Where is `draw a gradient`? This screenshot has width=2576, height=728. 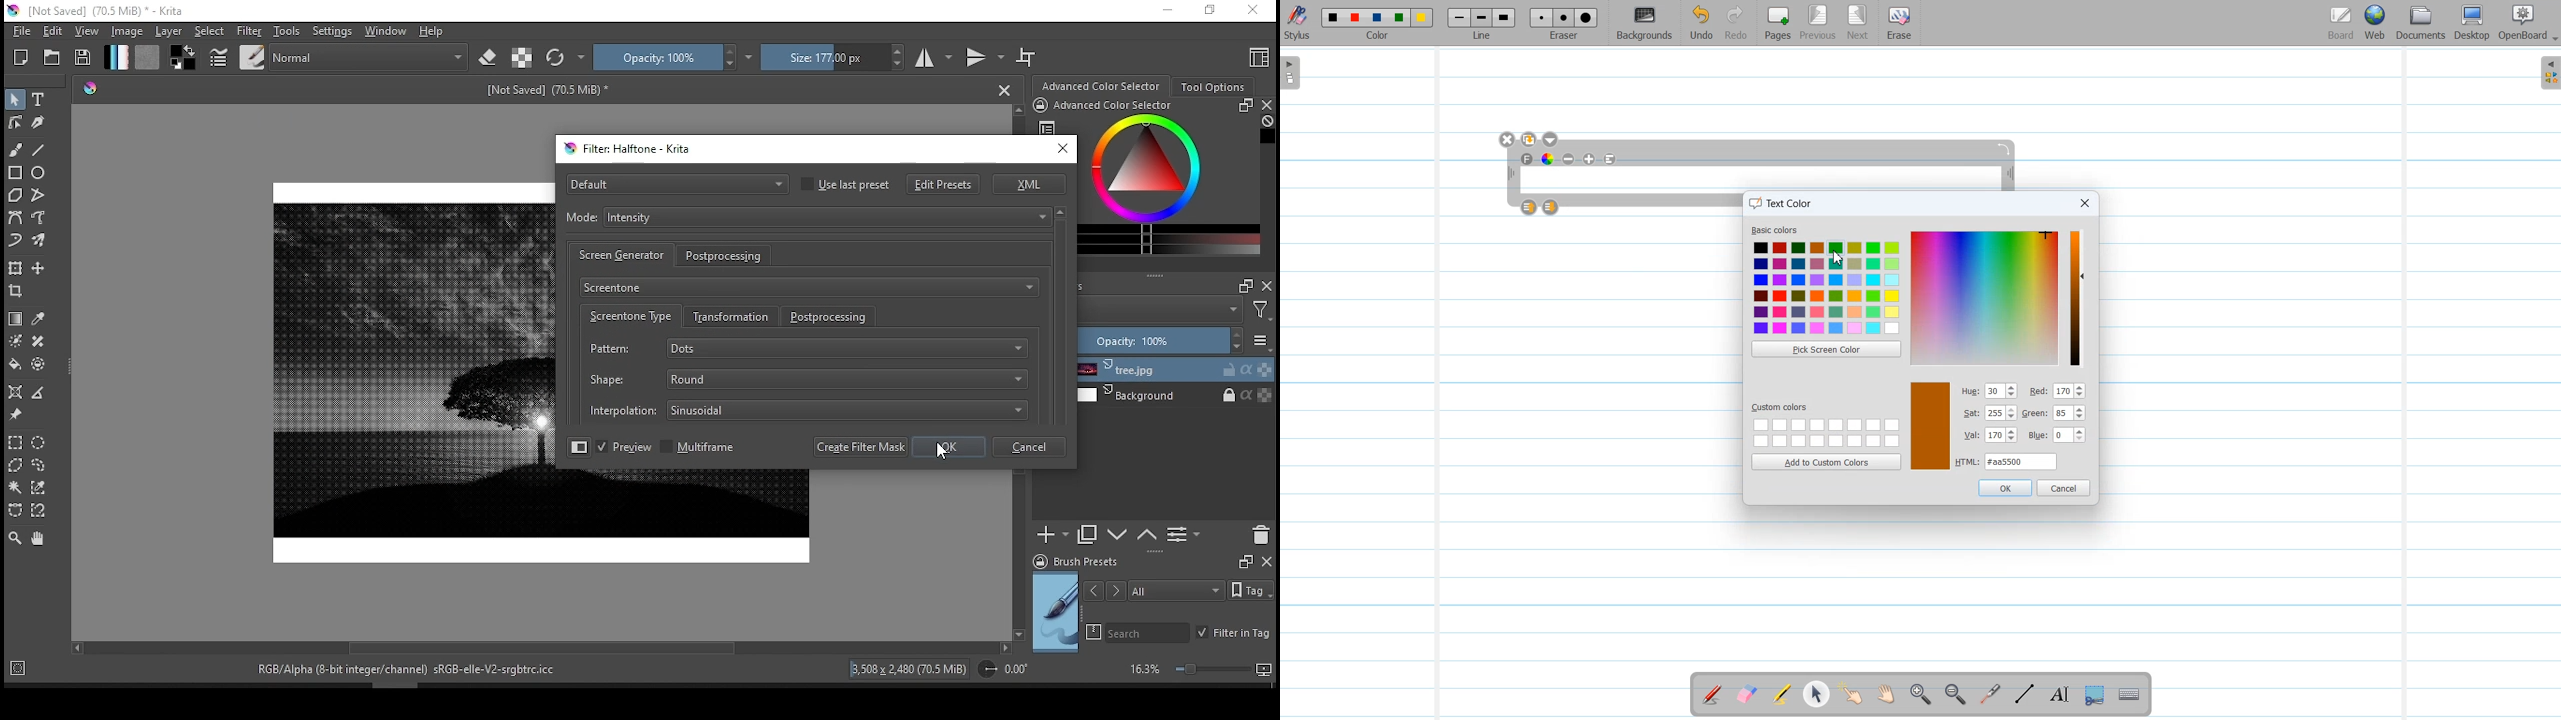 draw a gradient is located at coordinates (15, 318).